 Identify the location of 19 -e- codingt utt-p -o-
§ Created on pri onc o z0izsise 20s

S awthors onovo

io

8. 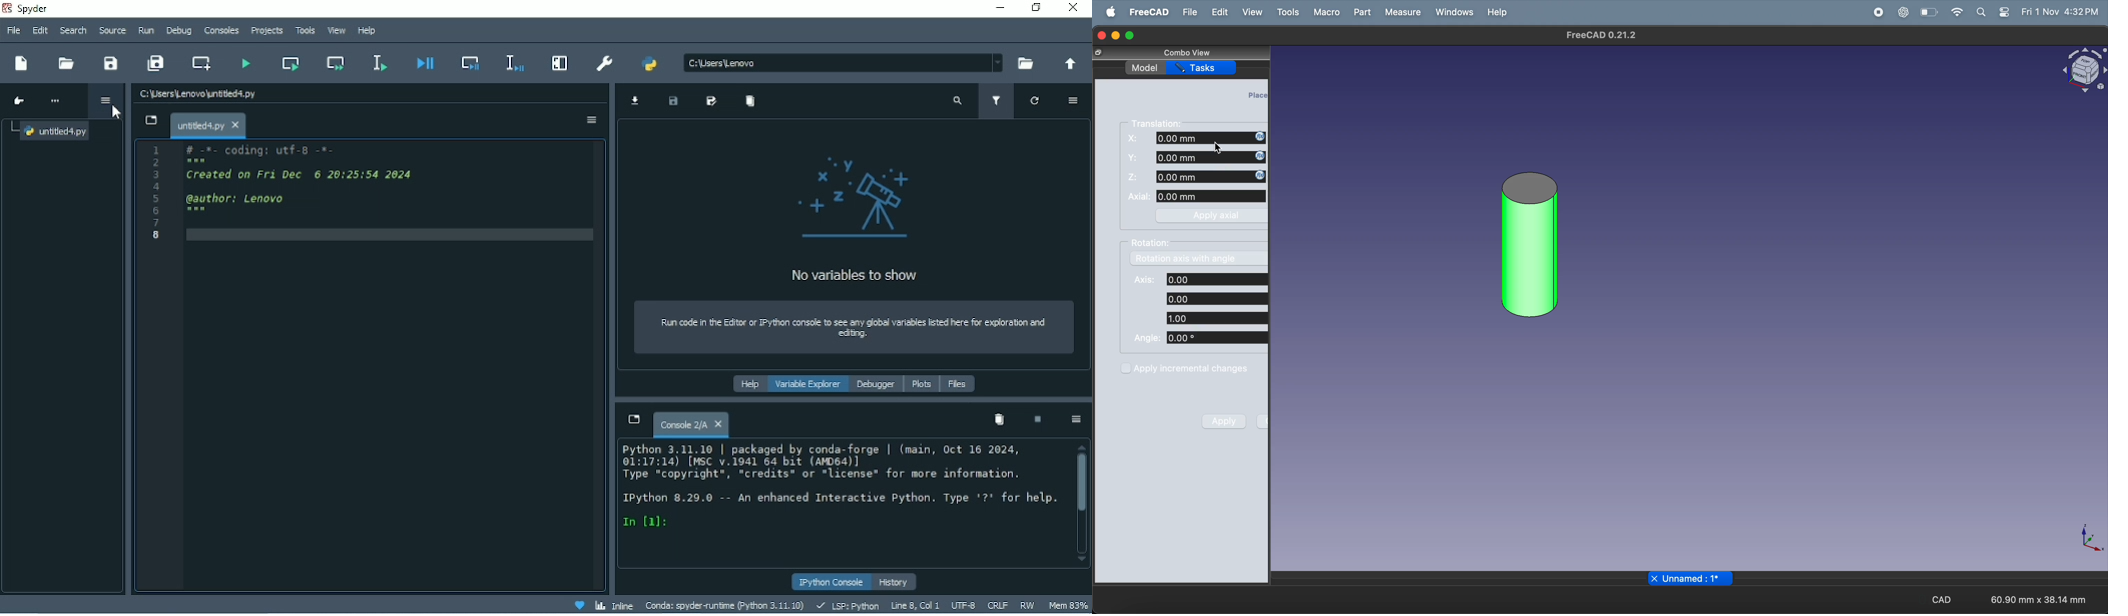
(342, 198).